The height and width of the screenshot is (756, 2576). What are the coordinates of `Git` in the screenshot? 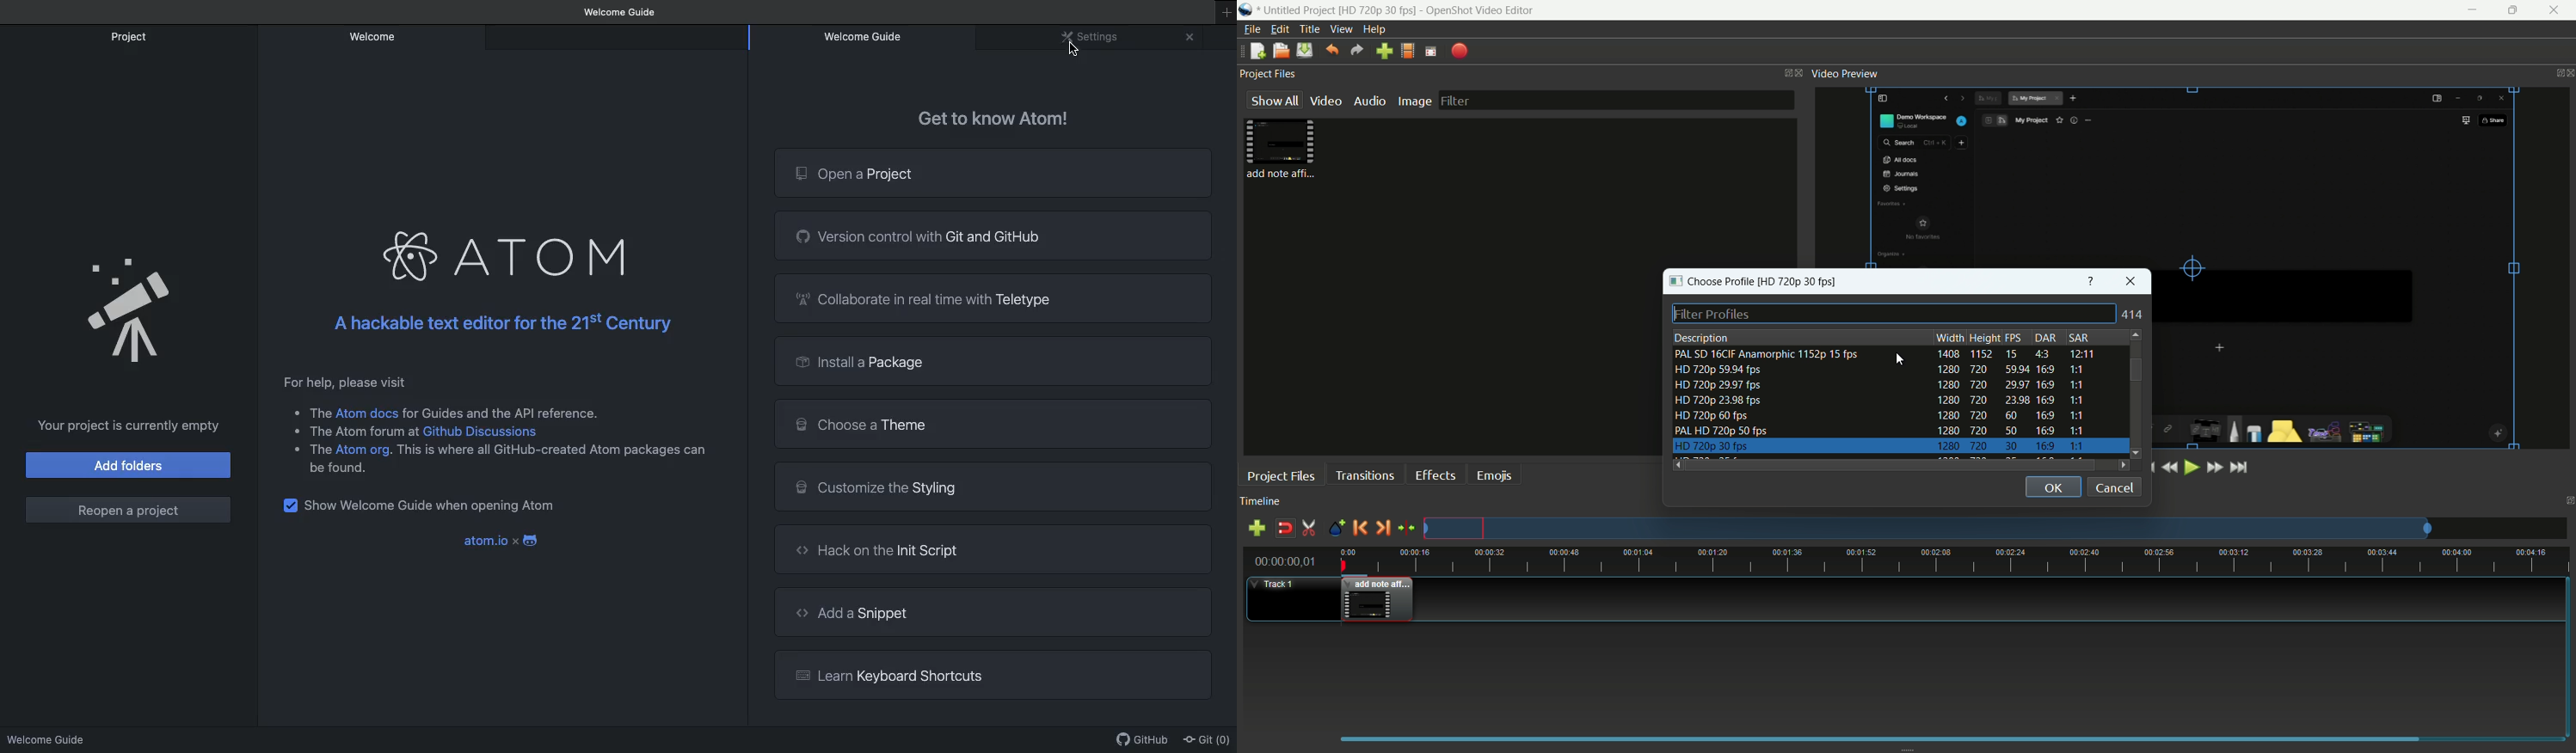 It's located at (1209, 740).